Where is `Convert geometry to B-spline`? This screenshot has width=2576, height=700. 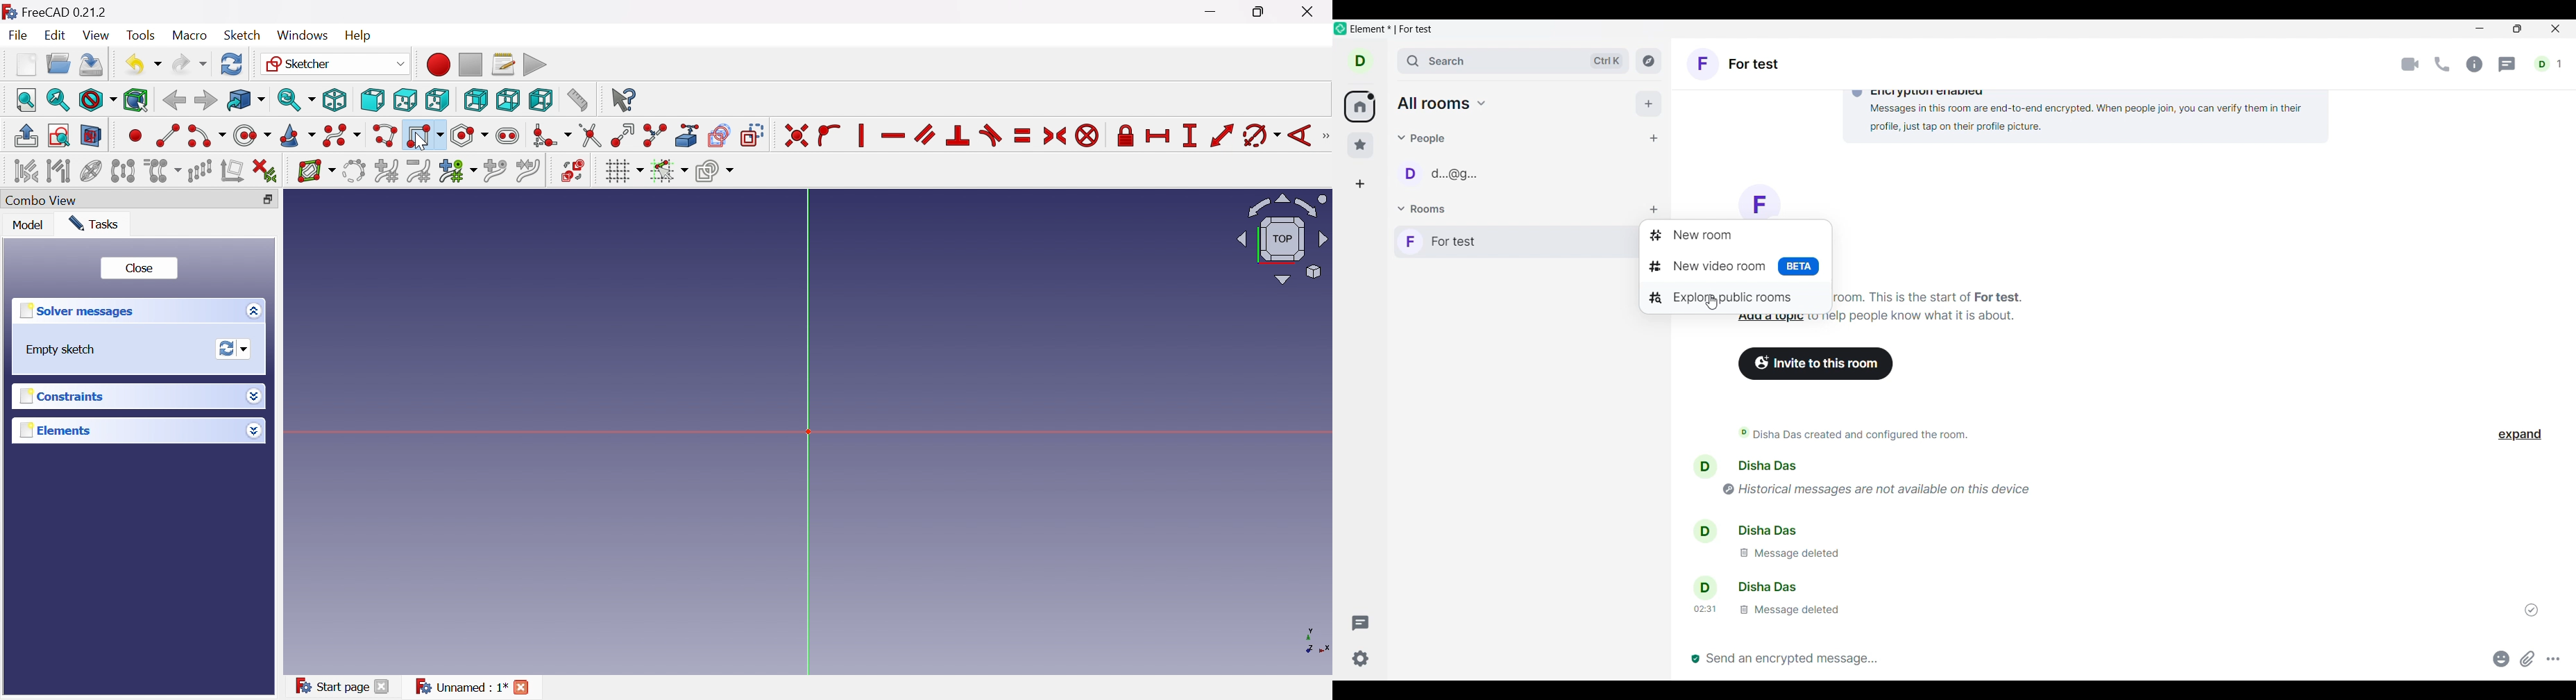 Convert geometry to B-spline is located at coordinates (353, 172).